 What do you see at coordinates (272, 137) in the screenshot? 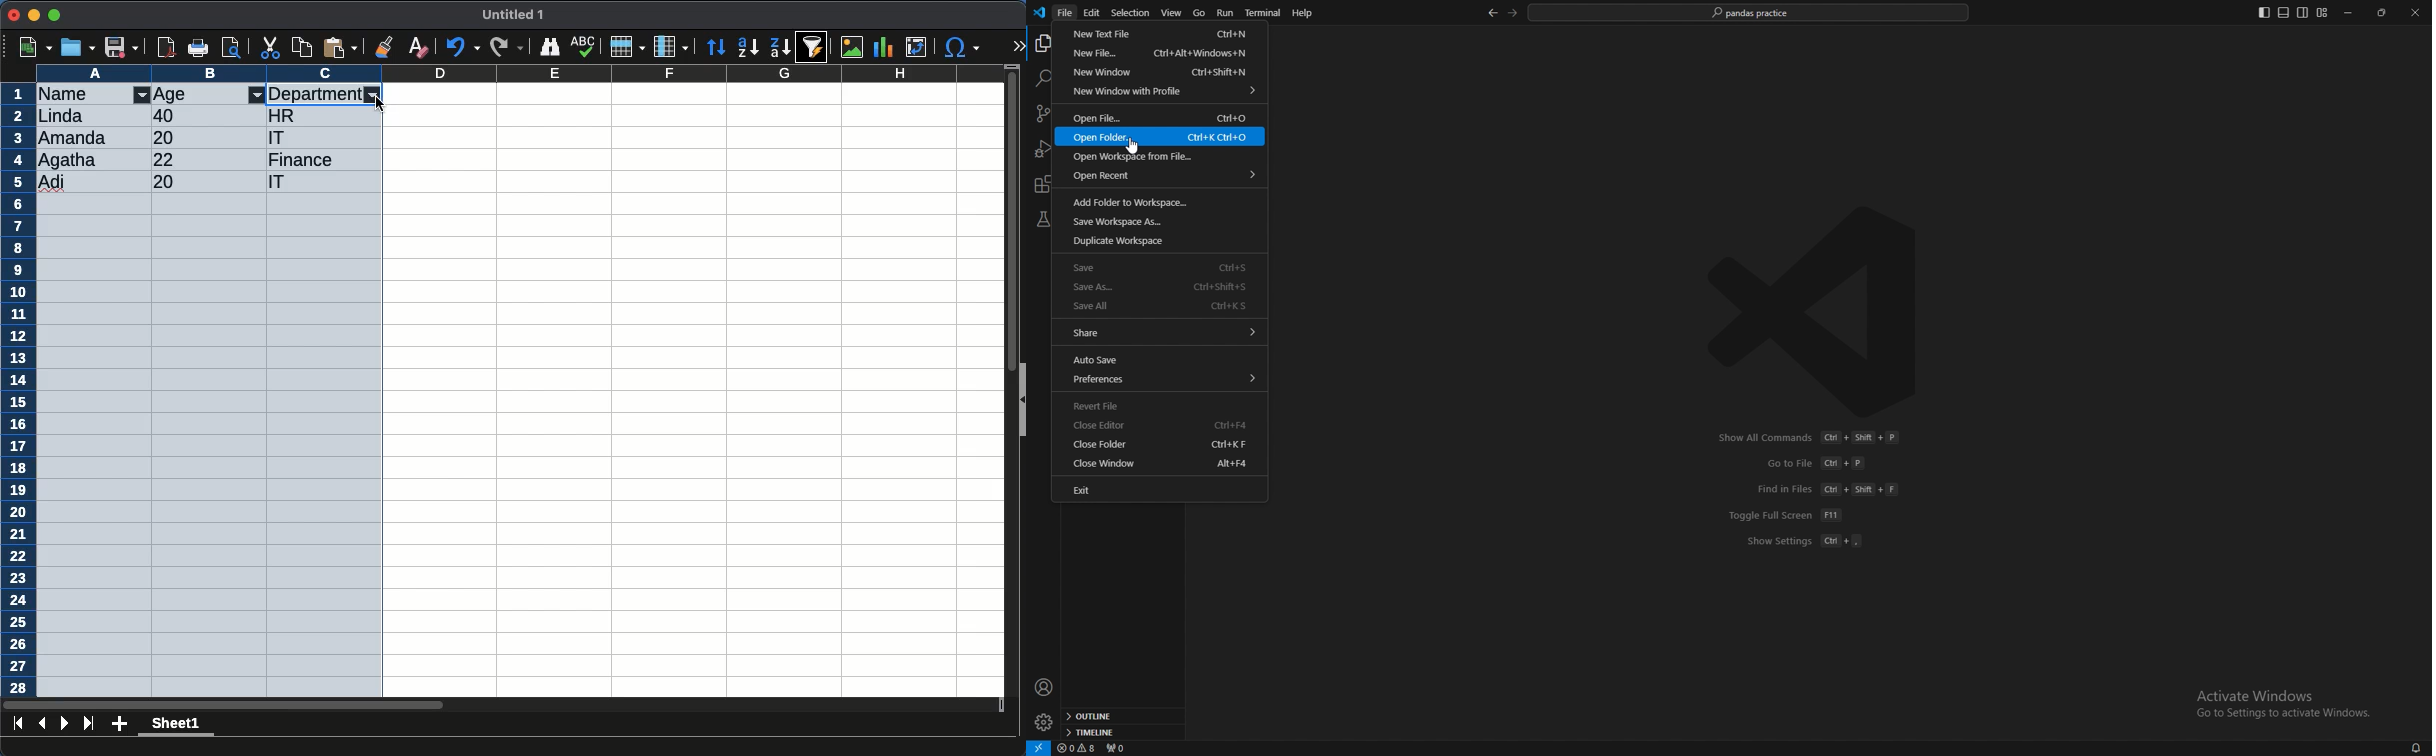
I see `it` at bounding box center [272, 137].